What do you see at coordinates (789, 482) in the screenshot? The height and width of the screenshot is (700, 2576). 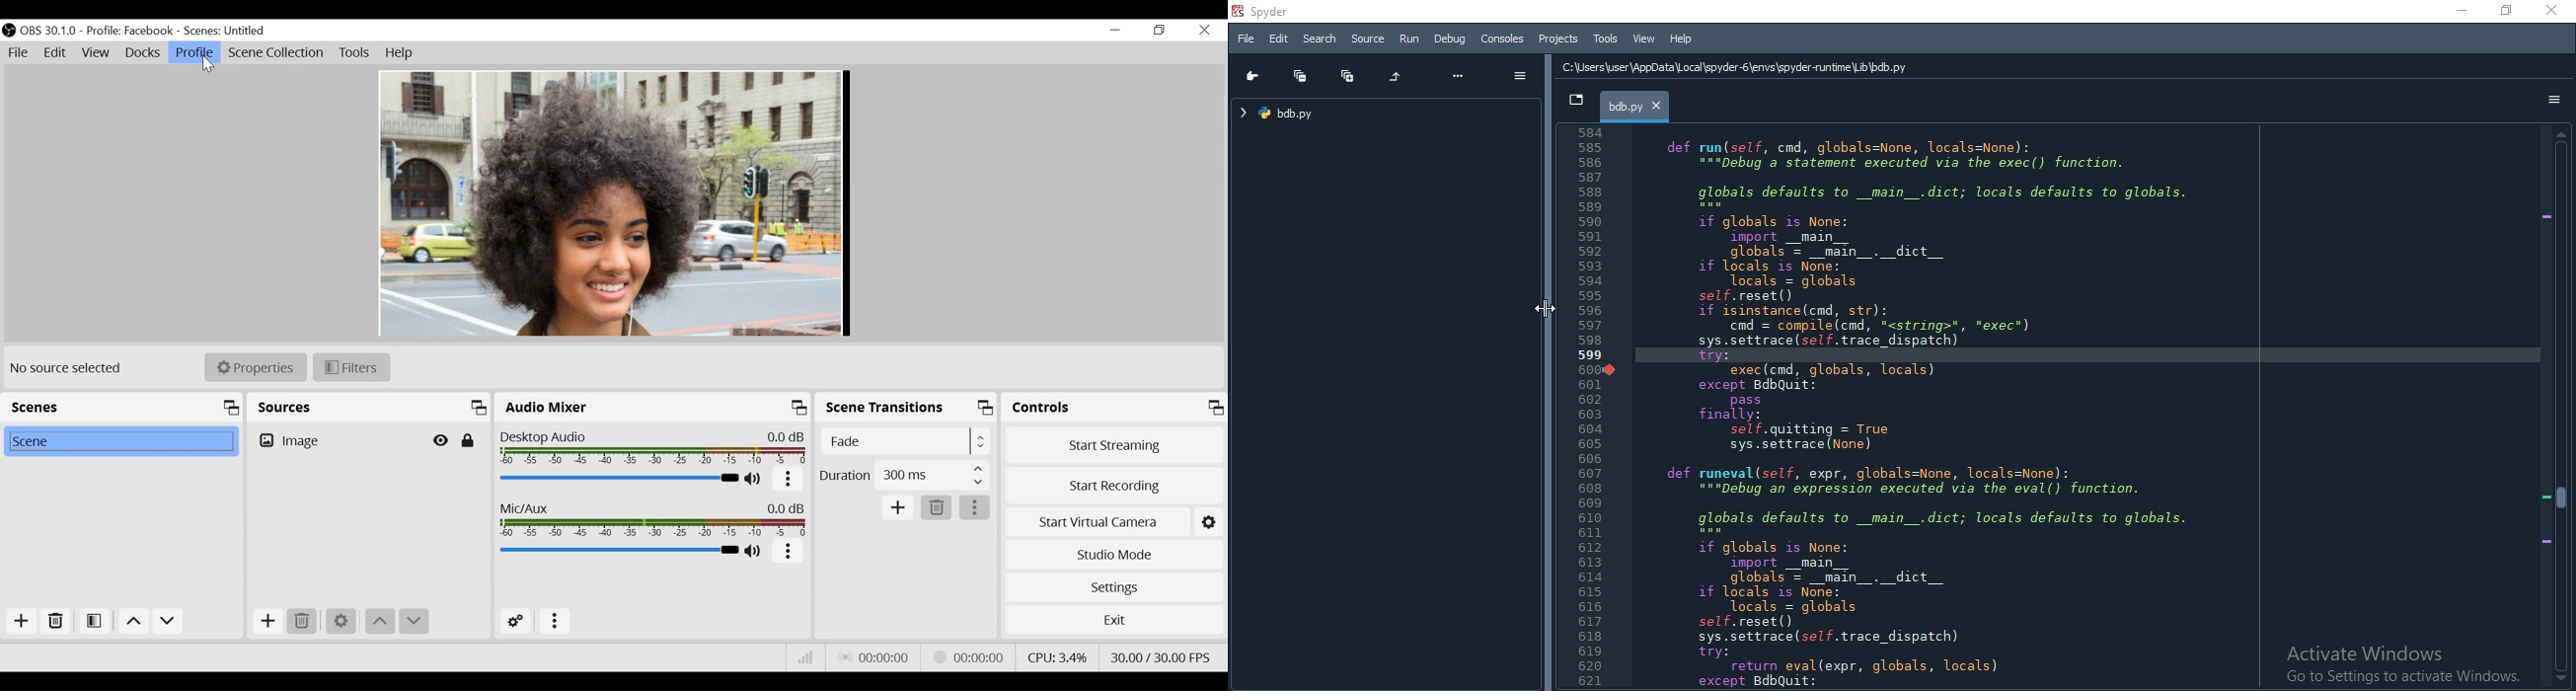 I see `More Options` at bounding box center [789, 482].